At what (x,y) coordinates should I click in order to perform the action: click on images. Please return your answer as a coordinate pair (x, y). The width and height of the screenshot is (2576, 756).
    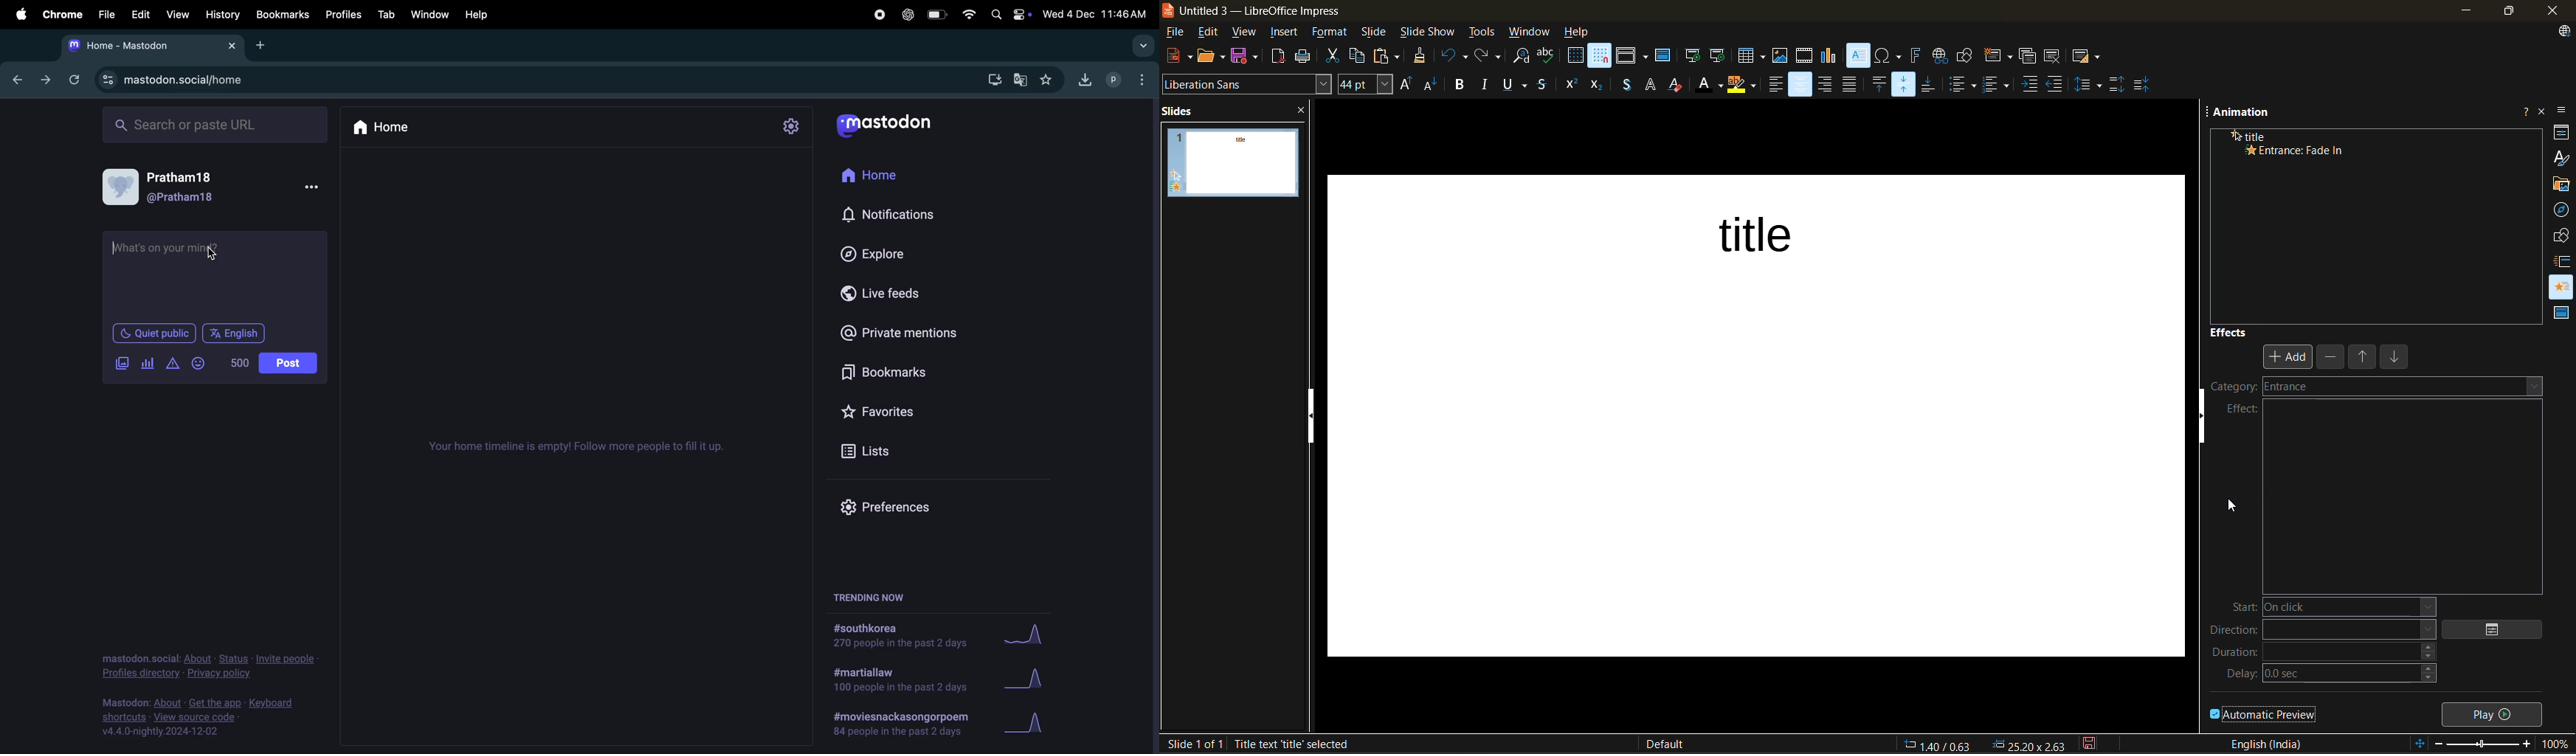
    Looking at the image, I should click on (122, 364).